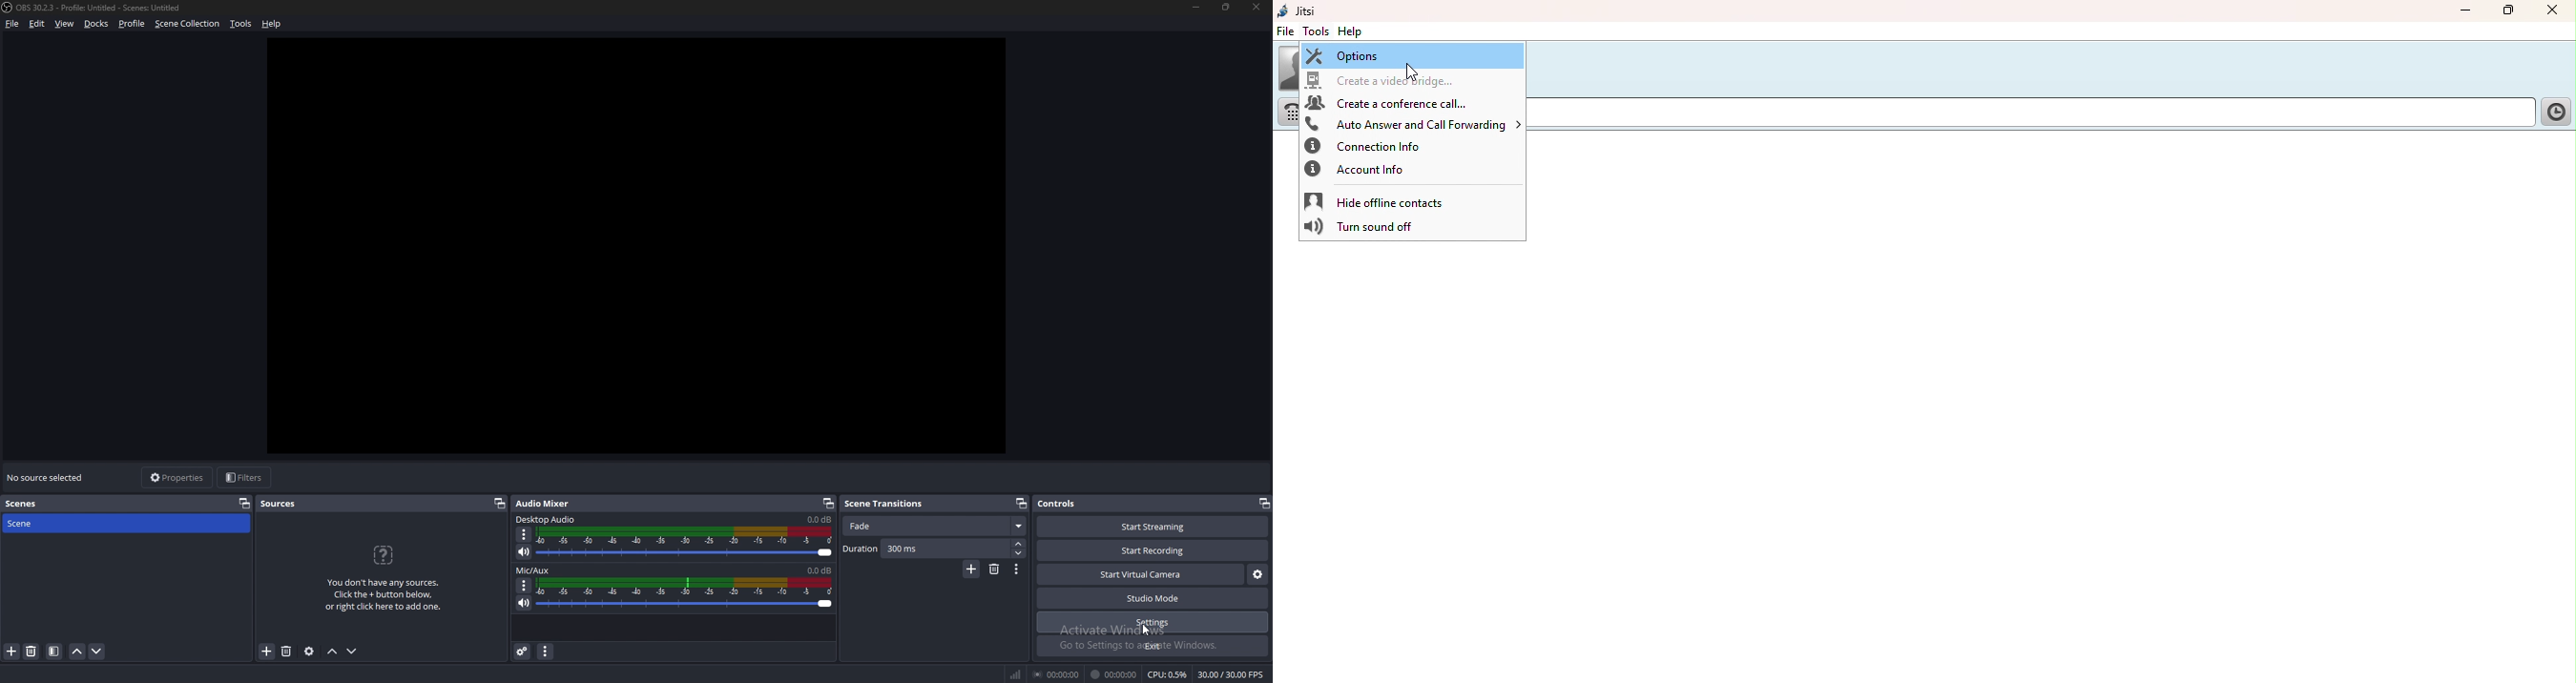  What do you see at coordinates (1257, 7) in the screenshot?
I see `close` at bounding box center [1257, 7].